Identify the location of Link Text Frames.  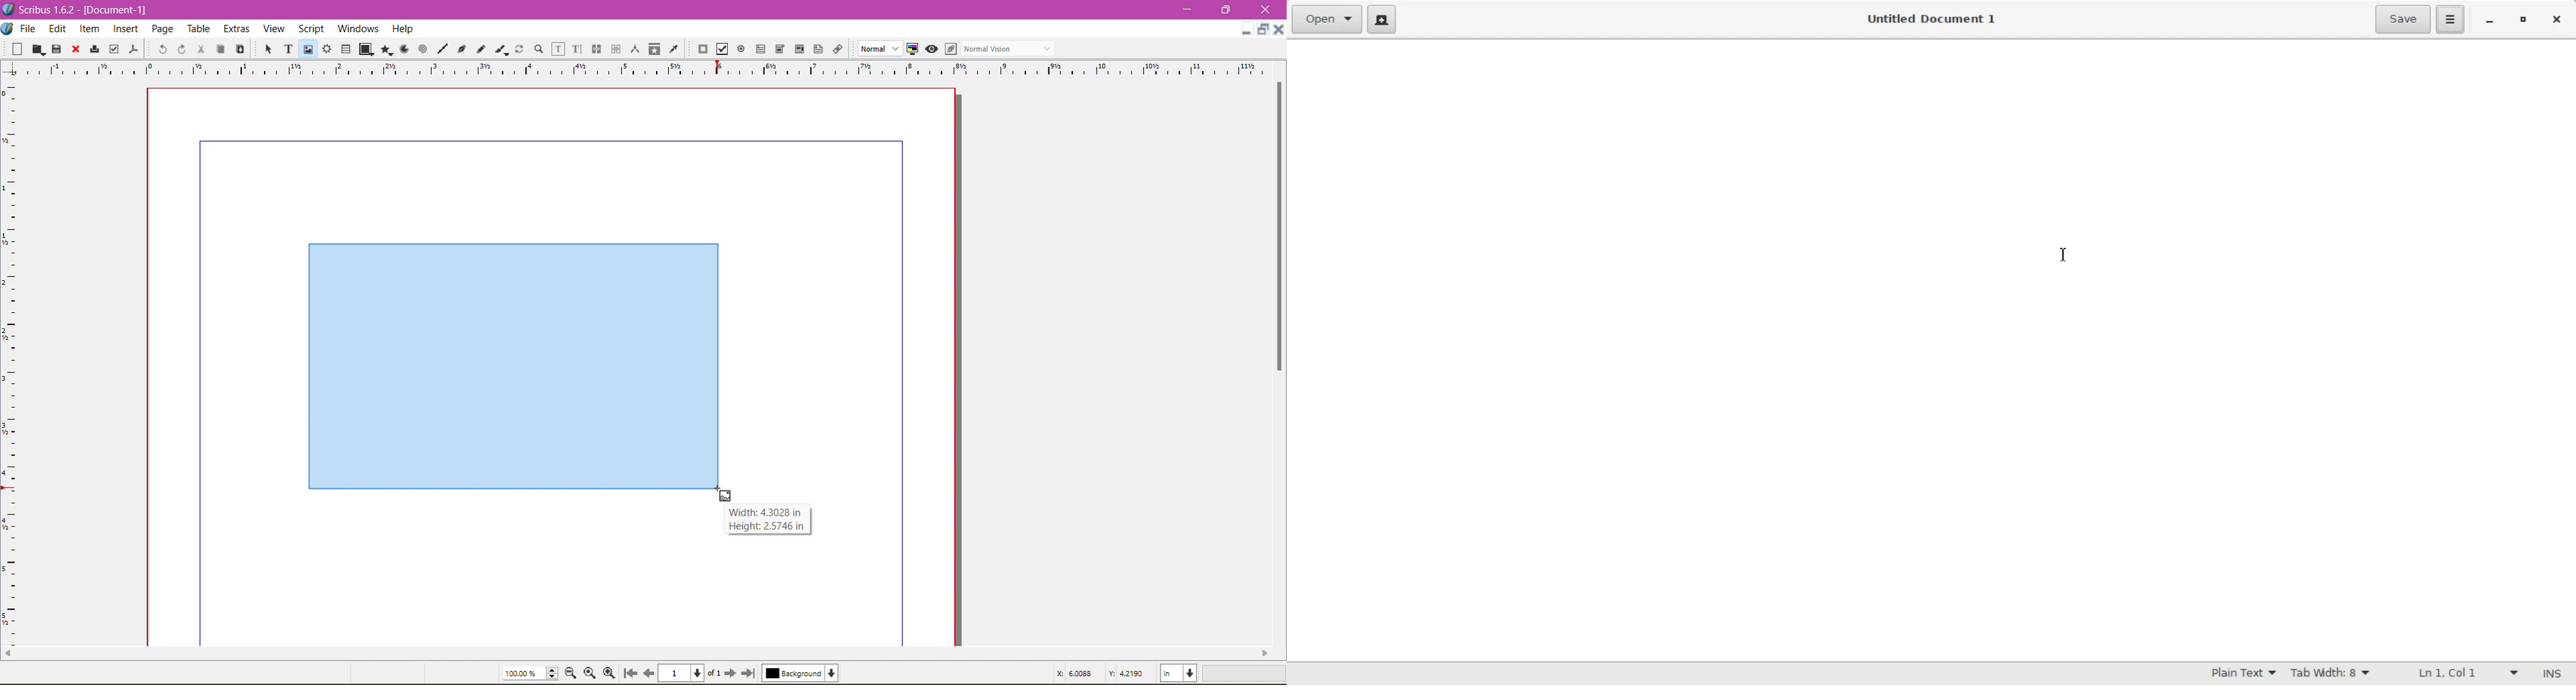
(596, 49).